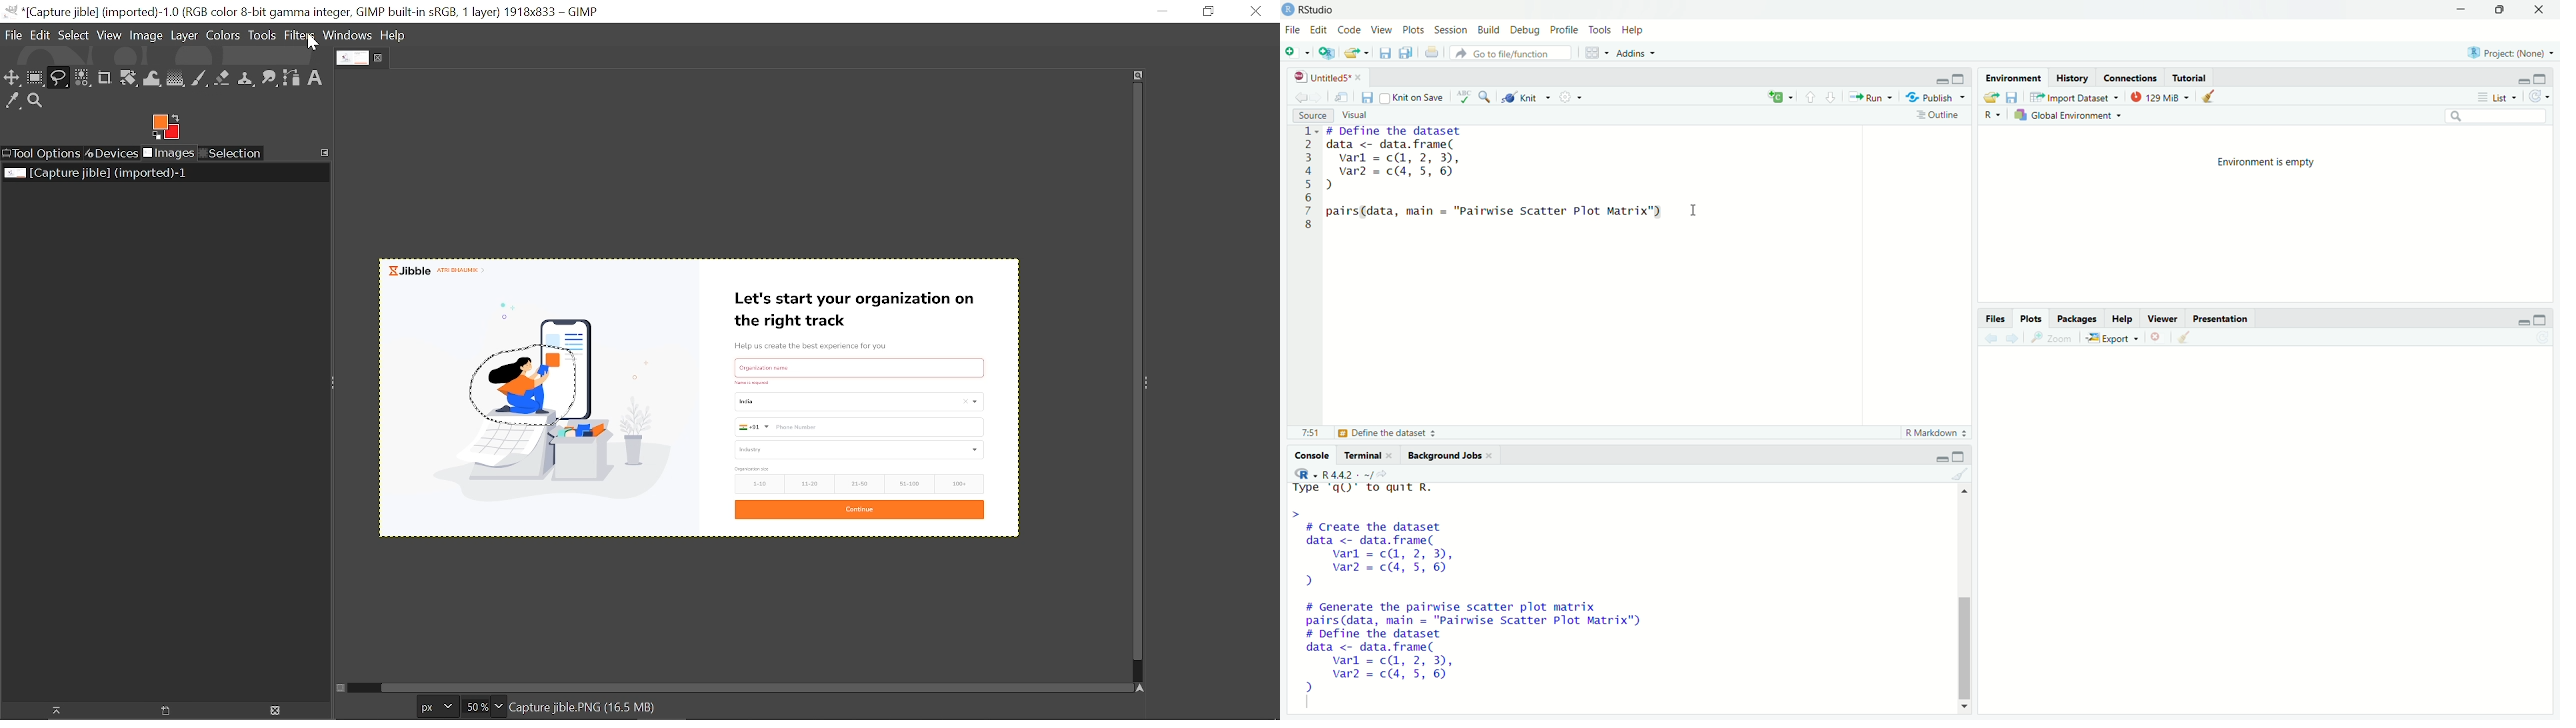  What do you see at coordinates (2539, 97) in the screenshot?
I see `Refresh the list of objects in the environment` at bounding box center [2539, 97].